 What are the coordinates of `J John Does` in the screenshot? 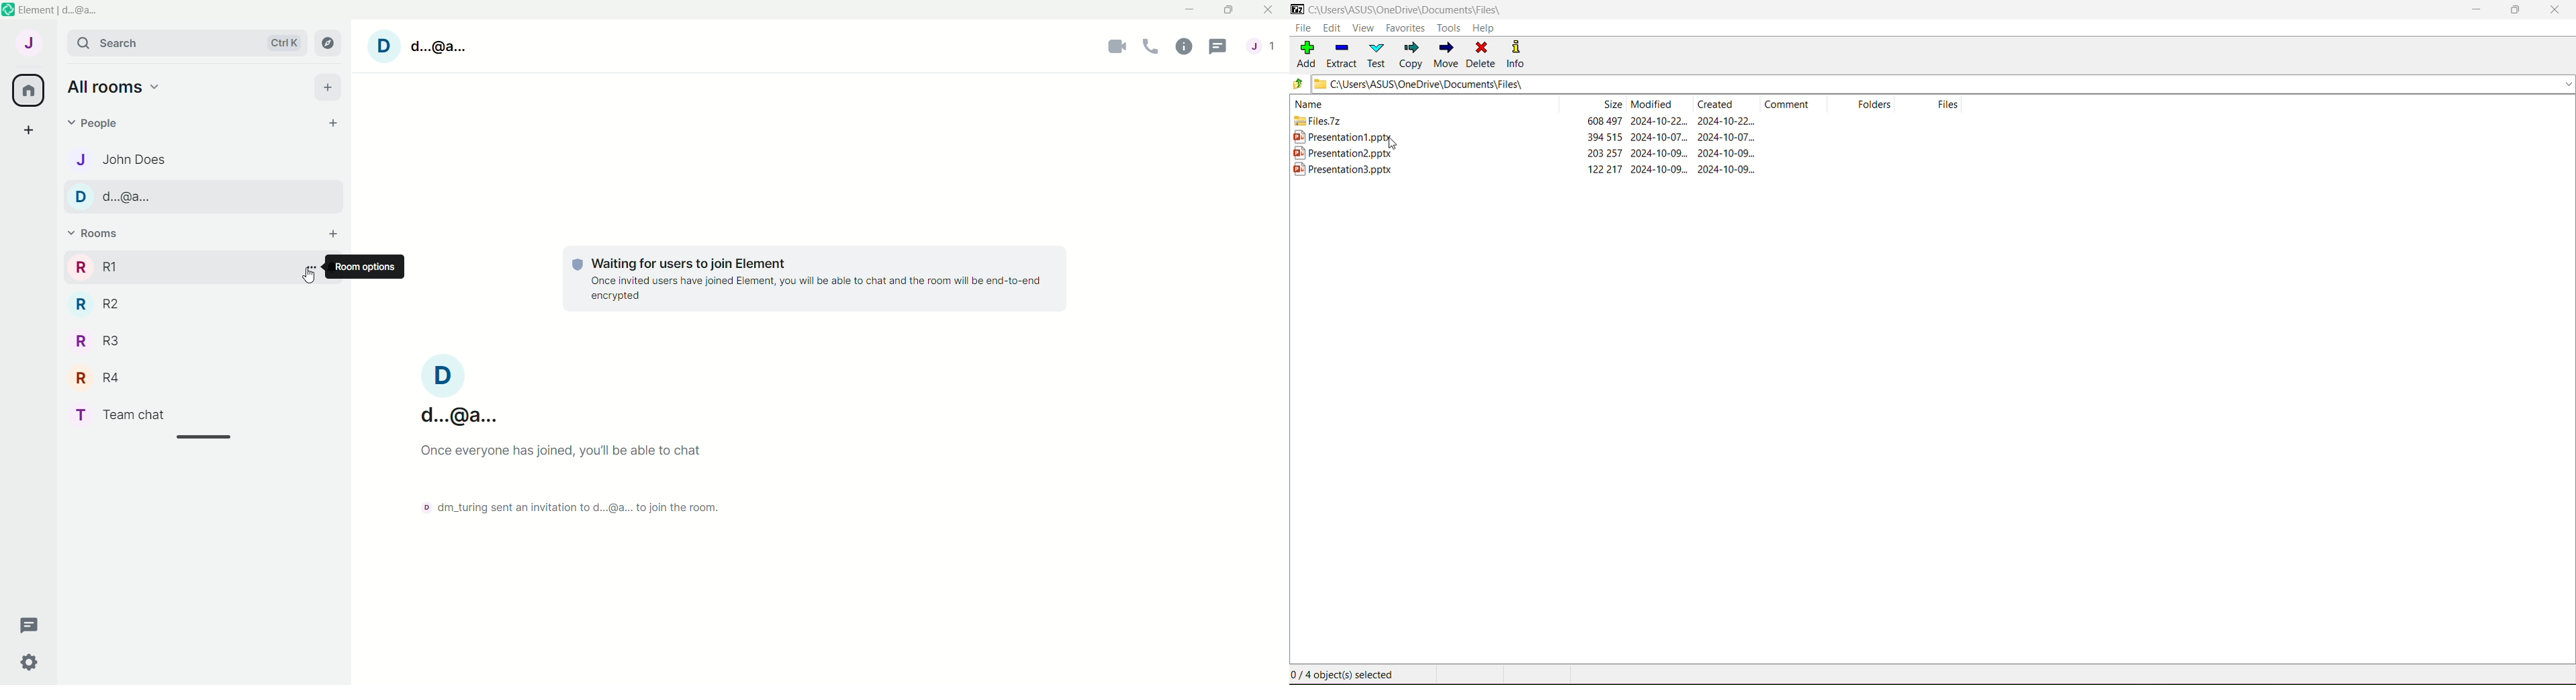 It's located at (128, 162).